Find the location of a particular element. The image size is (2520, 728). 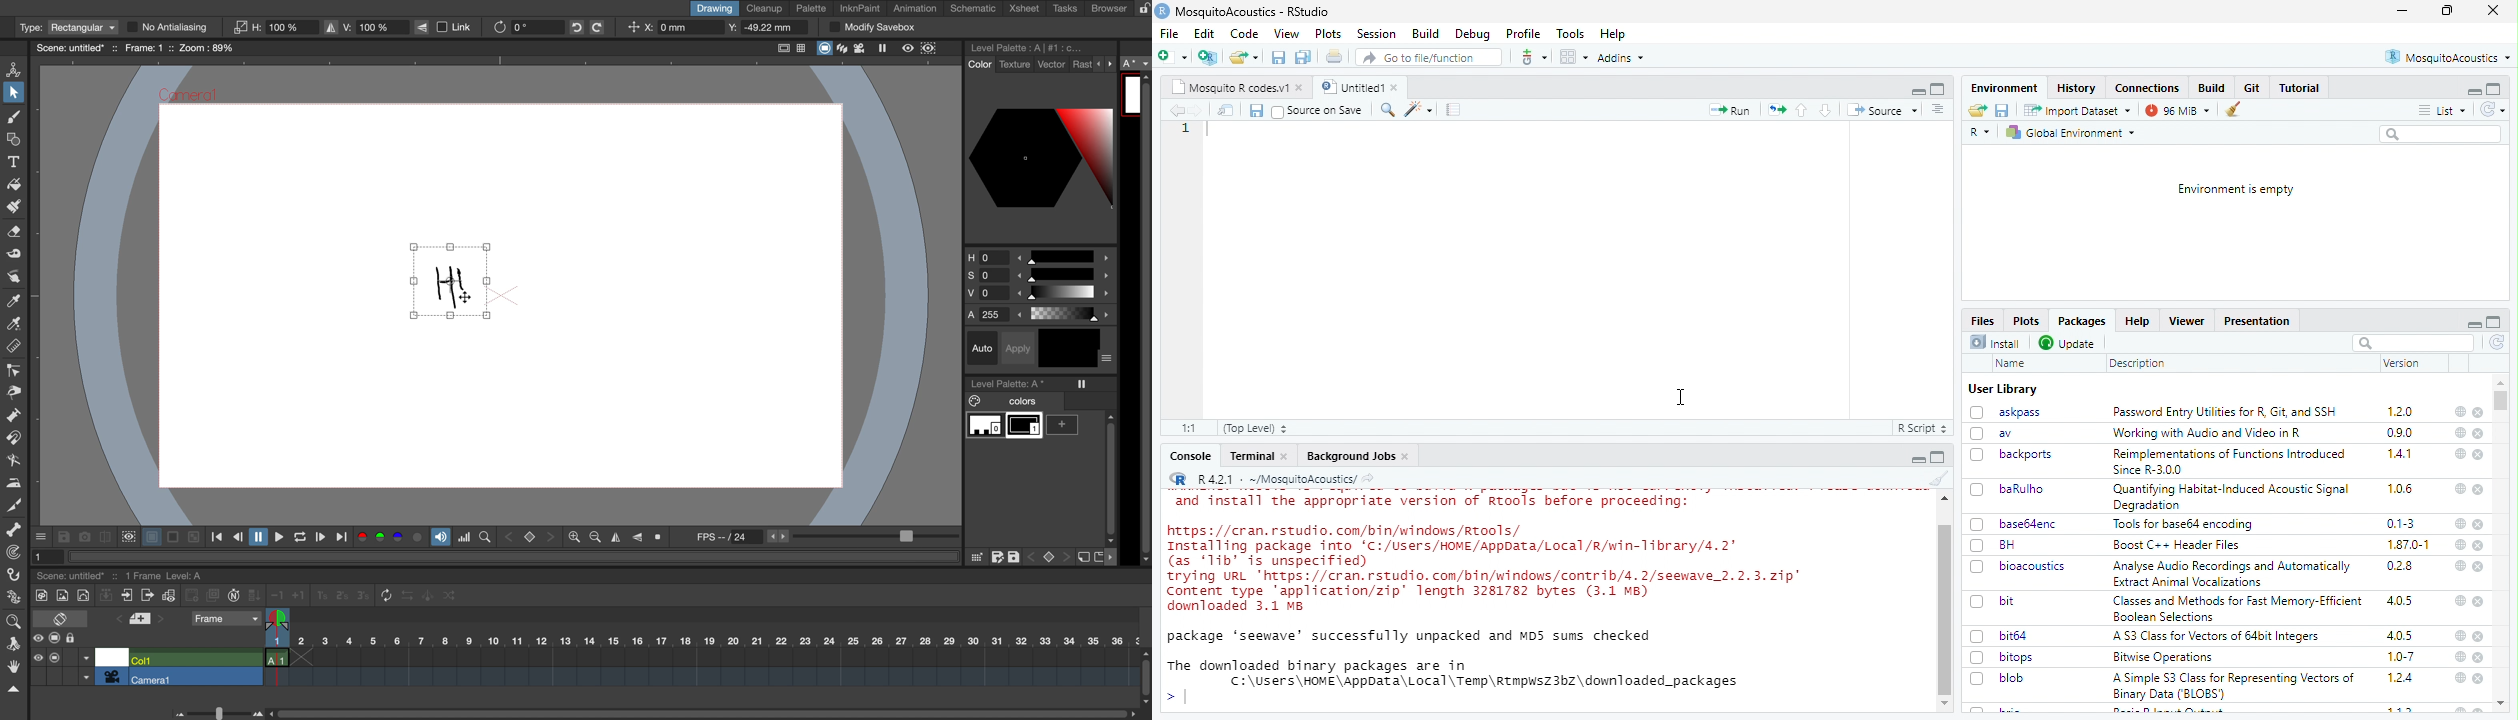

scene name and scene details is located at coordinates (135, 48).